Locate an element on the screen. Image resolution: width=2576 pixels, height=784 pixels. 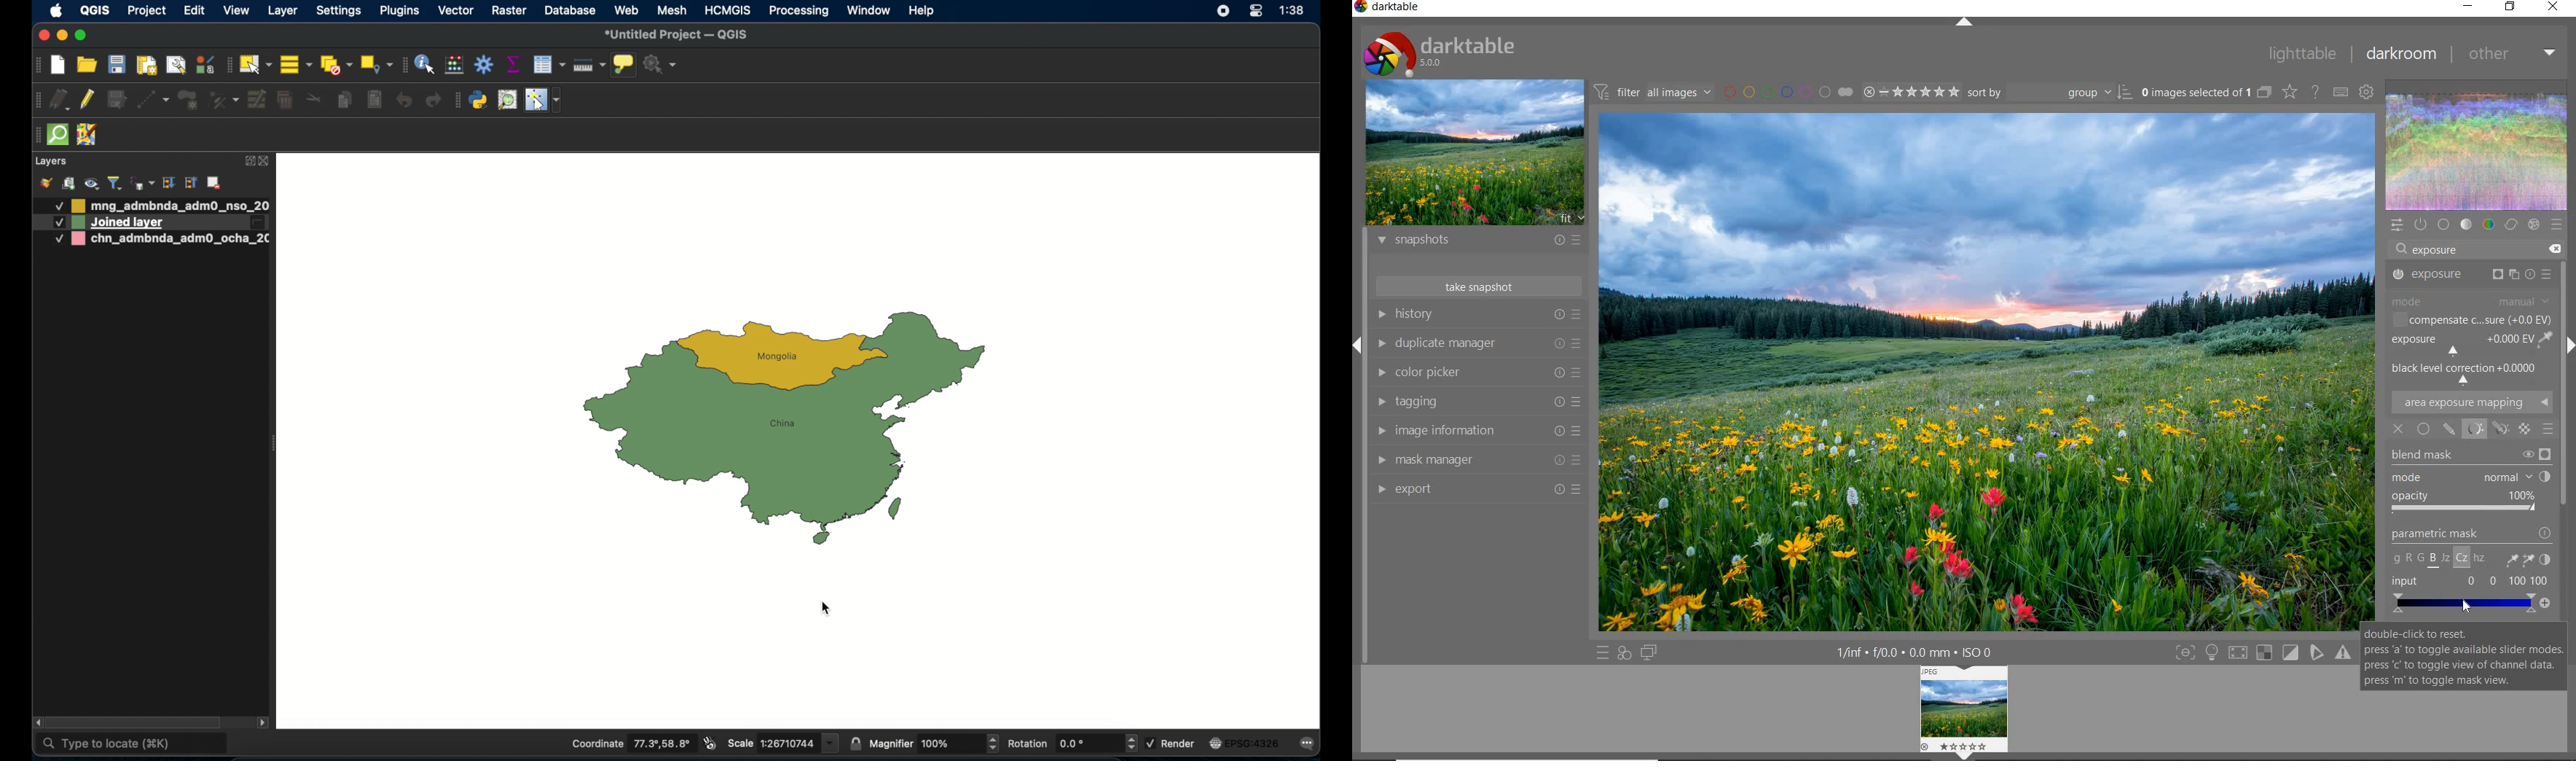
project is located at coordinates (145, 12).